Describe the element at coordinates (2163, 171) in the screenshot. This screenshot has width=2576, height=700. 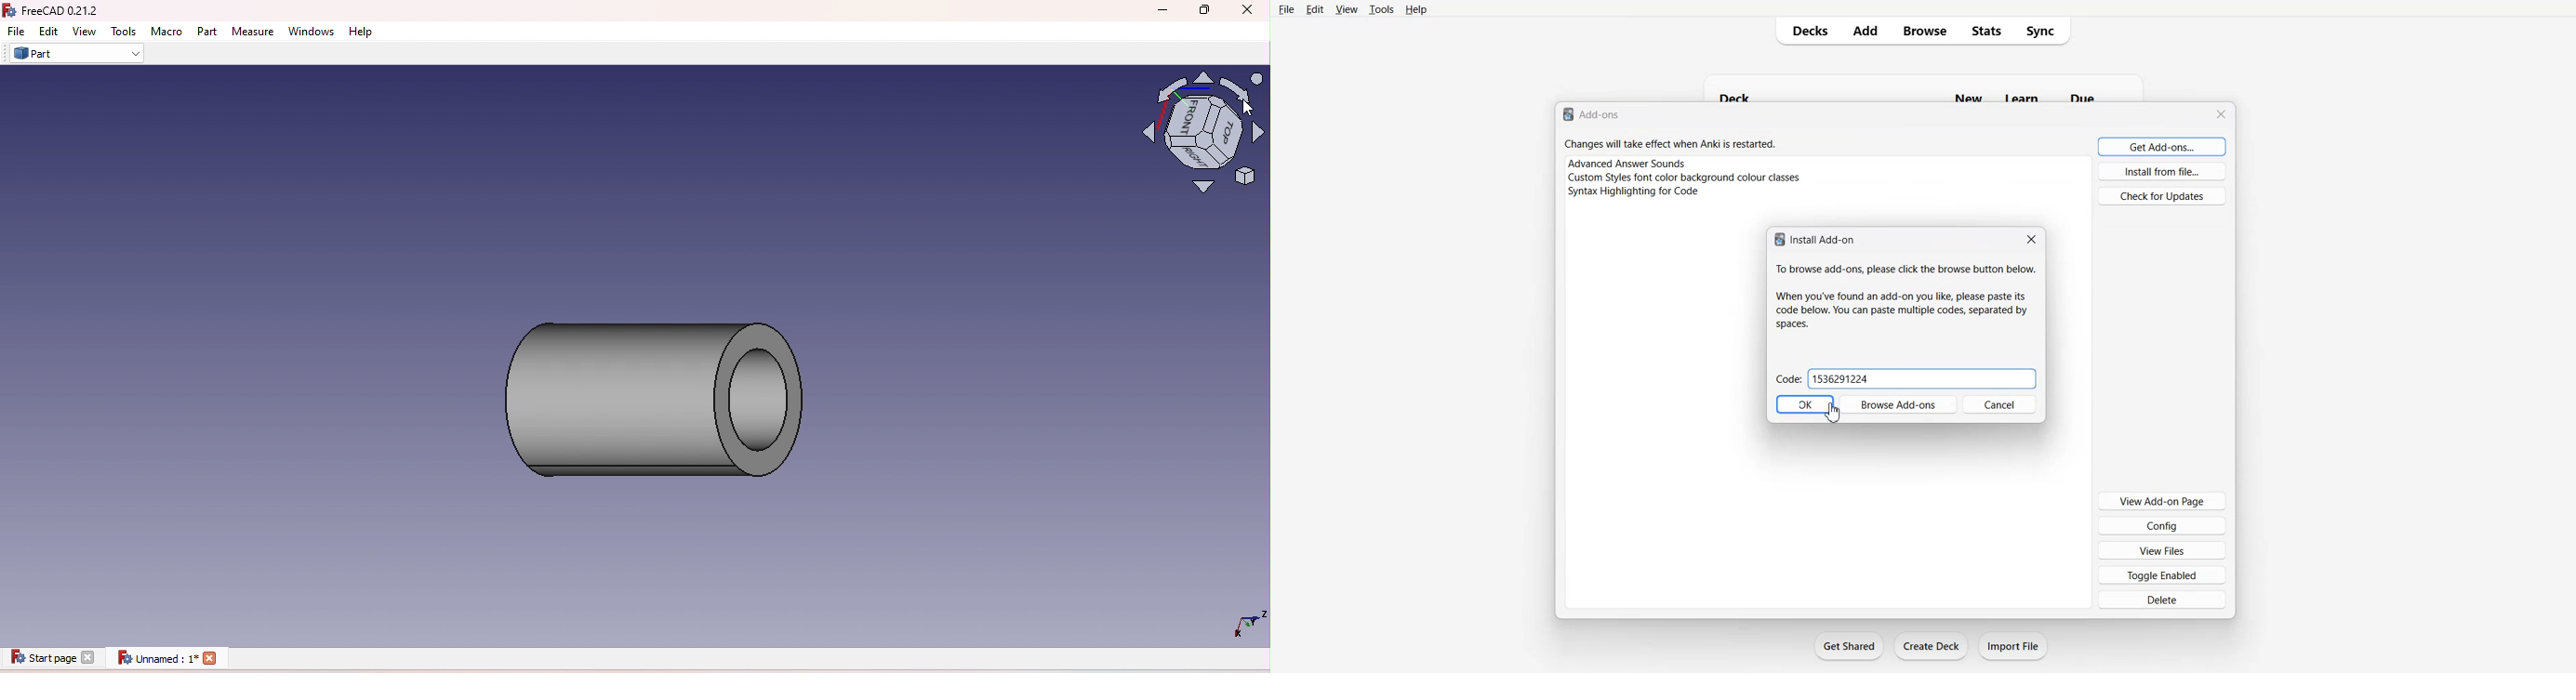
I see `Install from file` at that location.